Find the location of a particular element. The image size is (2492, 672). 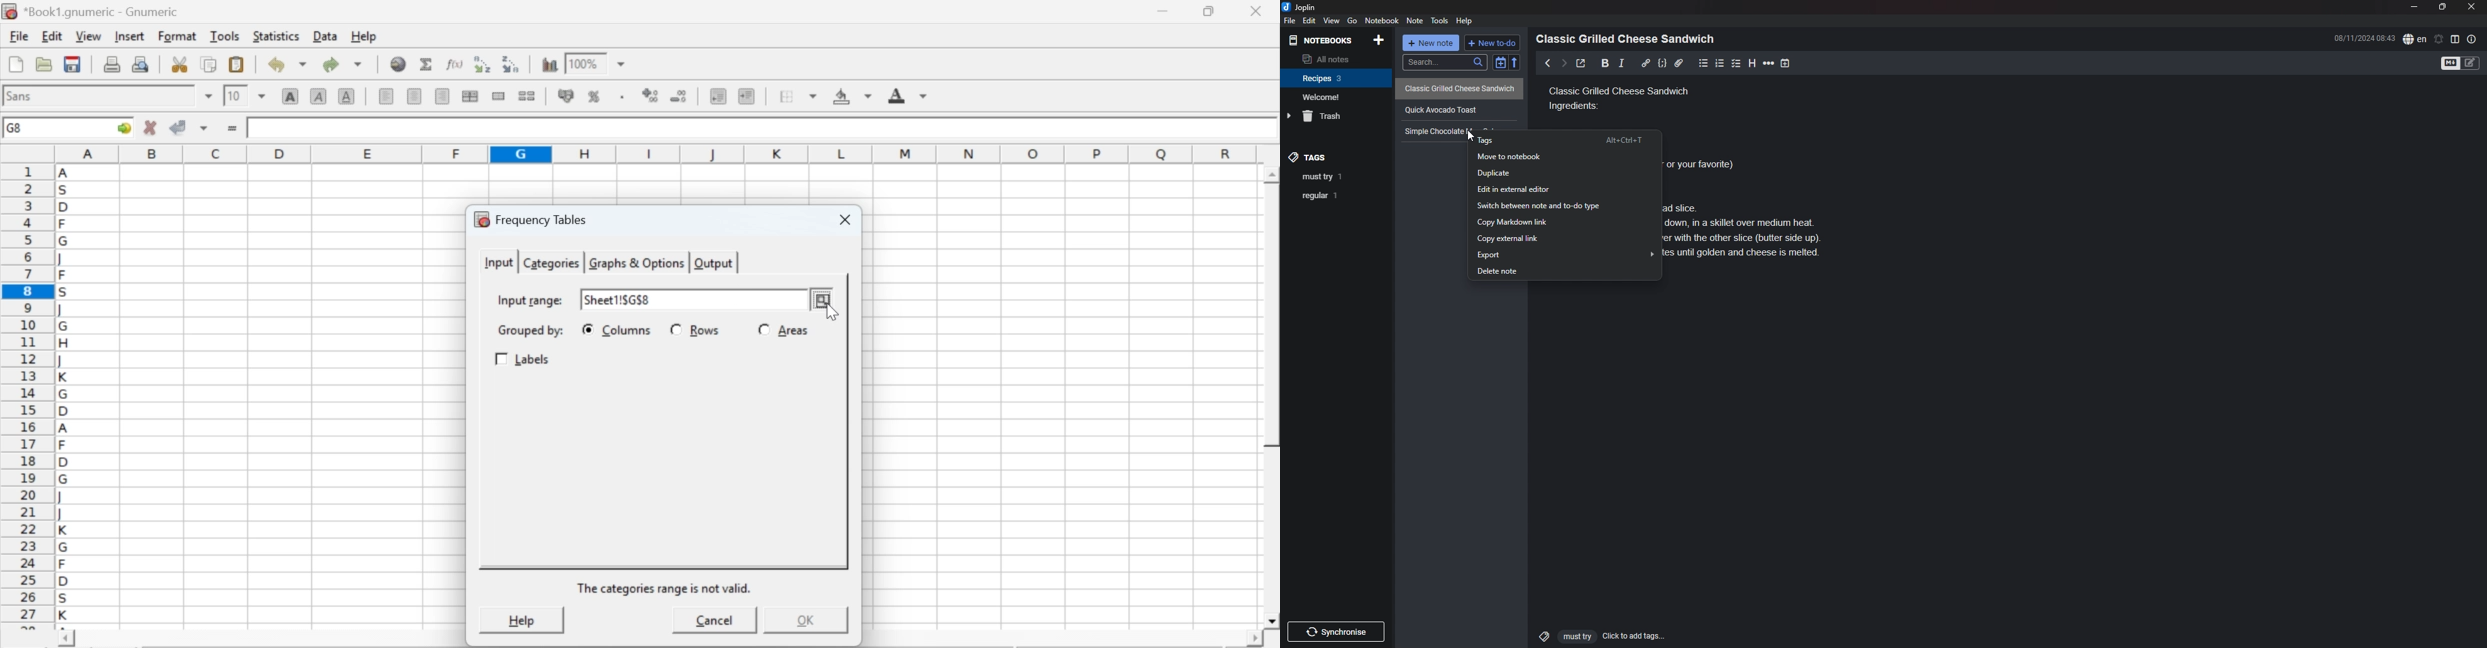

tags is located at coordinates (1309, 154).